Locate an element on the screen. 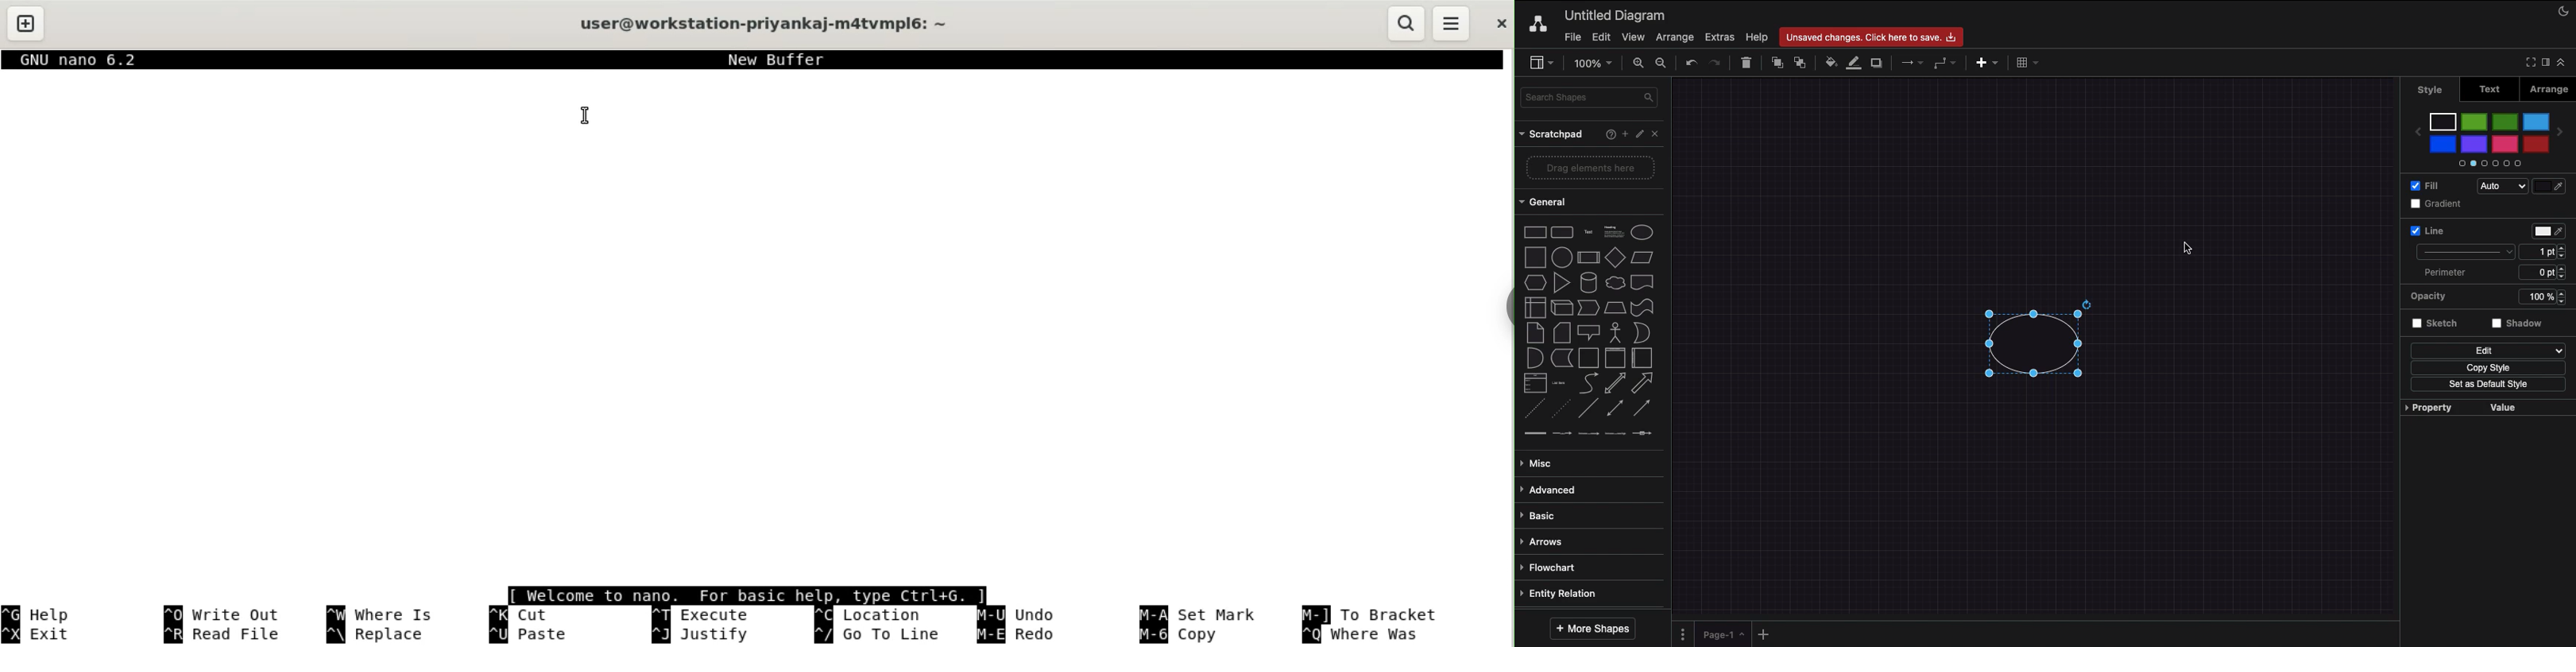 This screenshot has width=2576, height=672. Zoom in is located at coordinates (1638, 64).